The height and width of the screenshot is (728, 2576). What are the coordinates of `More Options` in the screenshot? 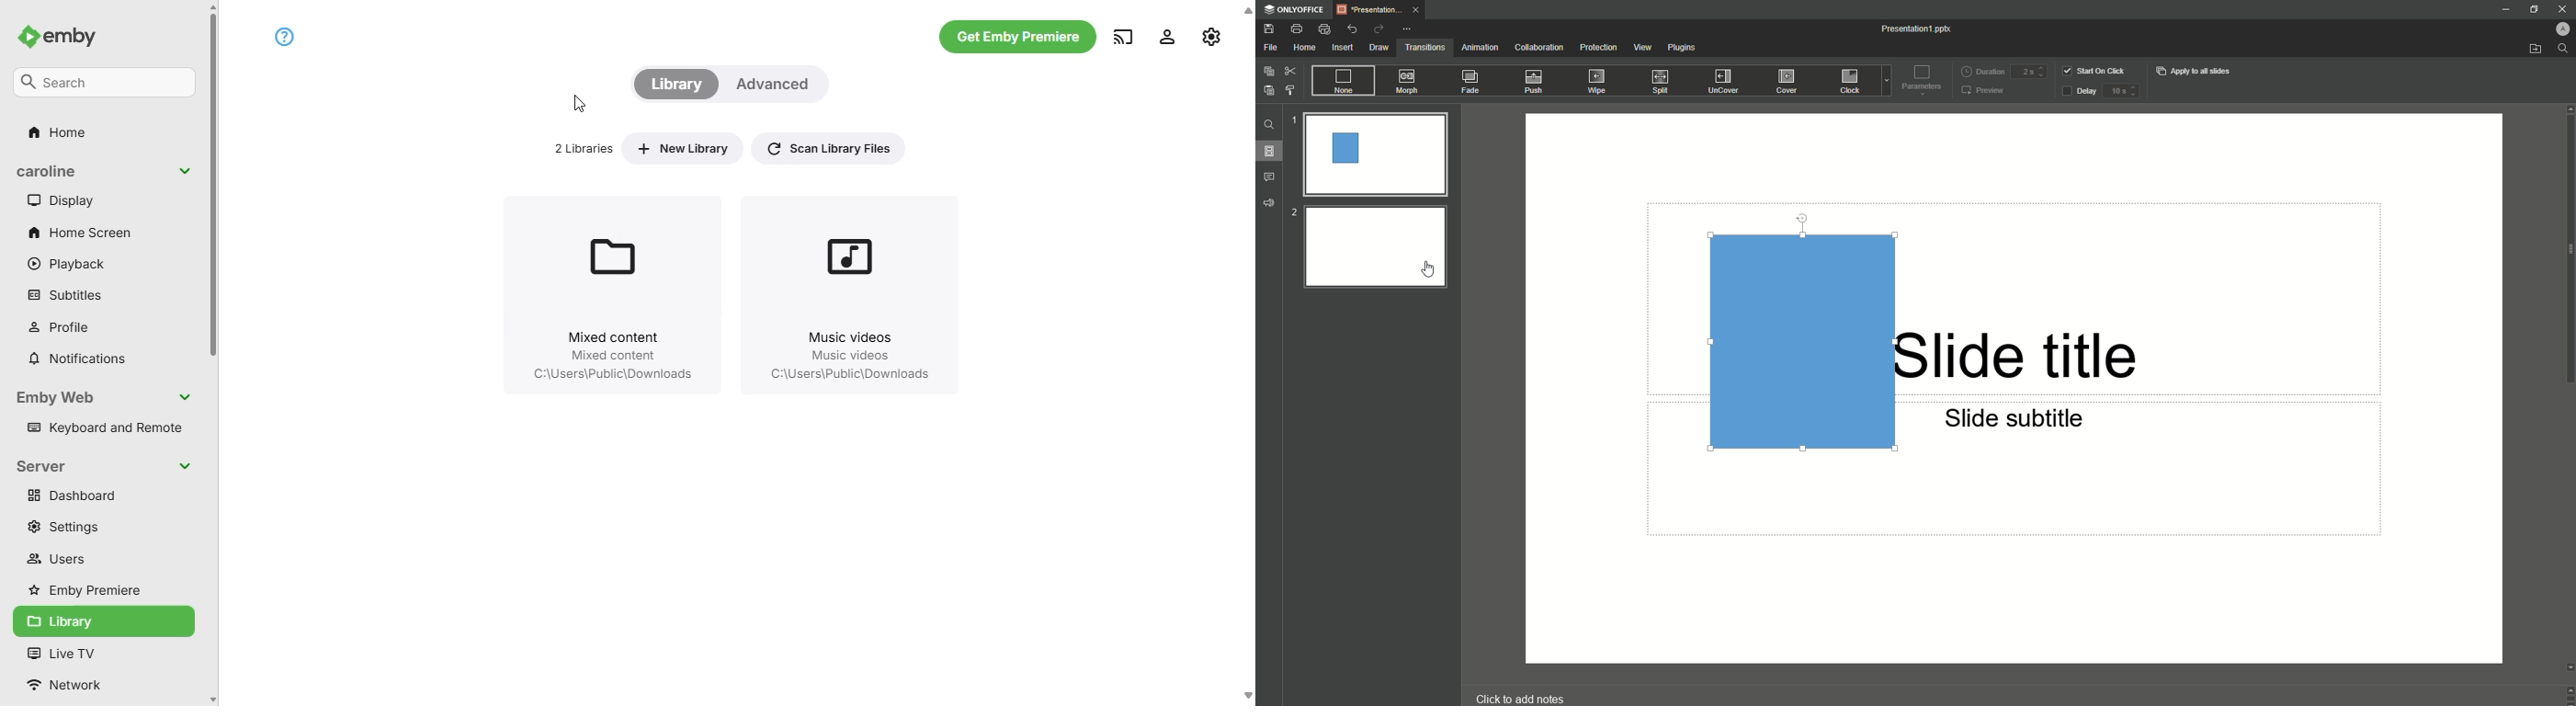 It's located at (1407, 30).